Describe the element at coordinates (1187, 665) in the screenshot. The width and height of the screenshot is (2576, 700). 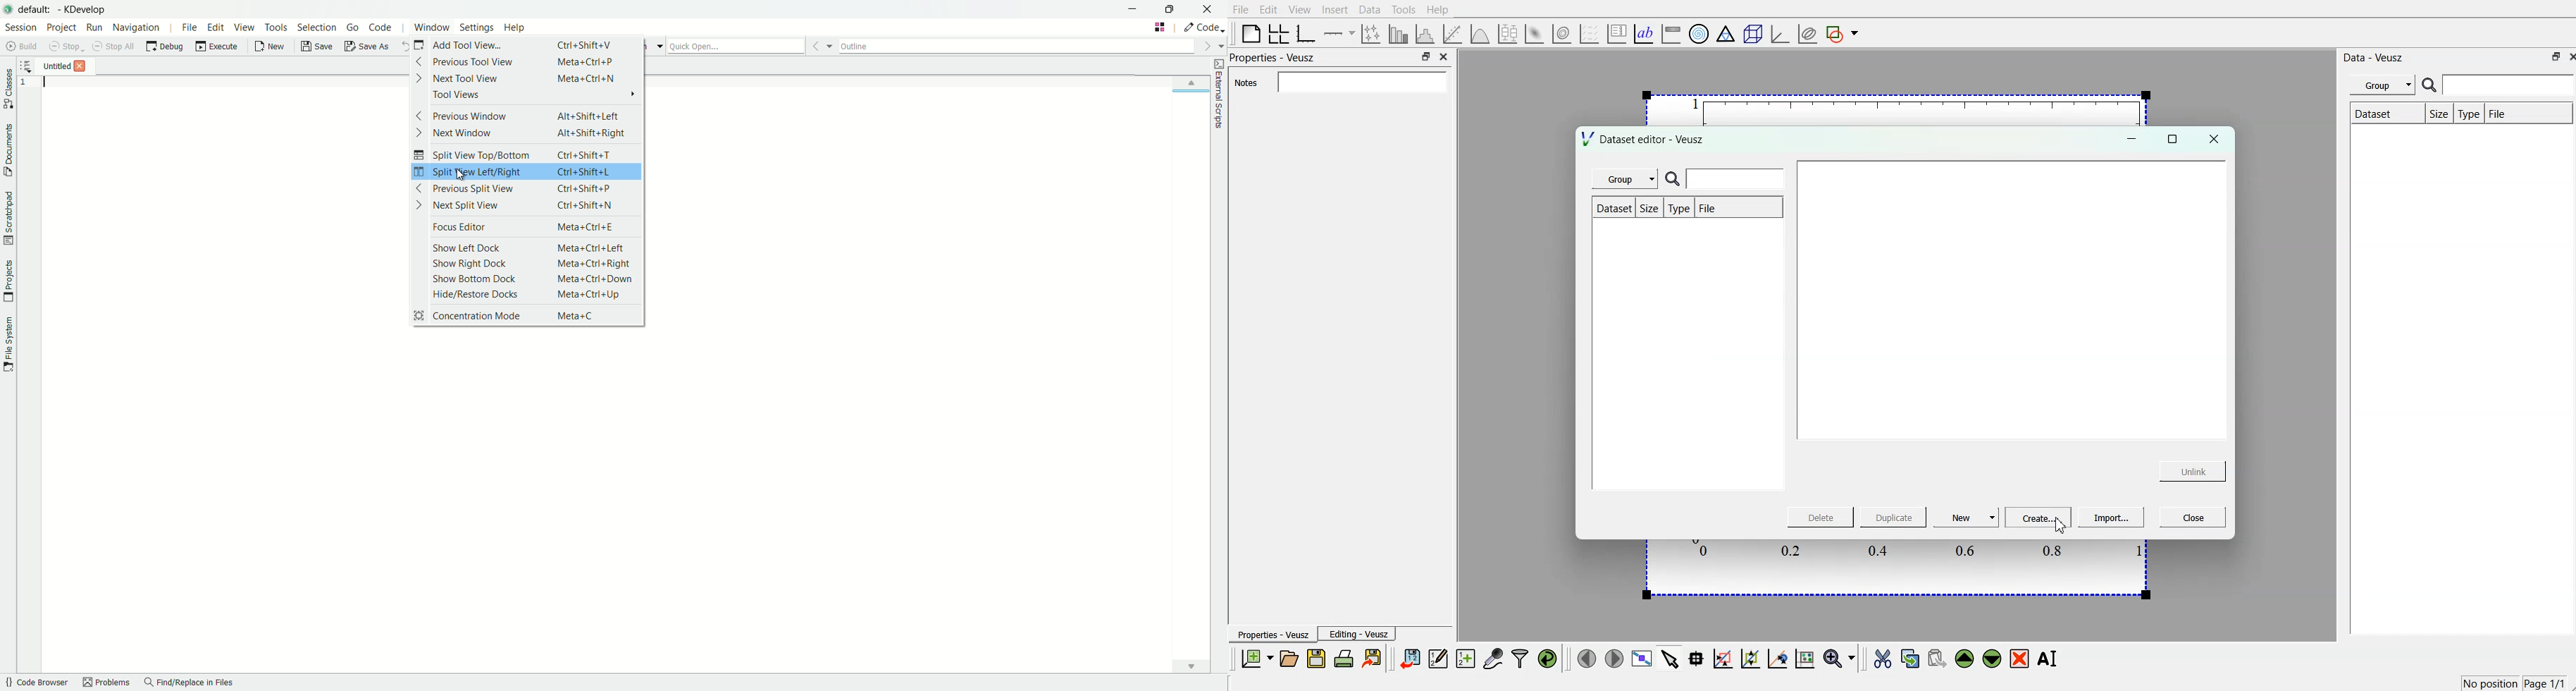
I see `down` at that location.